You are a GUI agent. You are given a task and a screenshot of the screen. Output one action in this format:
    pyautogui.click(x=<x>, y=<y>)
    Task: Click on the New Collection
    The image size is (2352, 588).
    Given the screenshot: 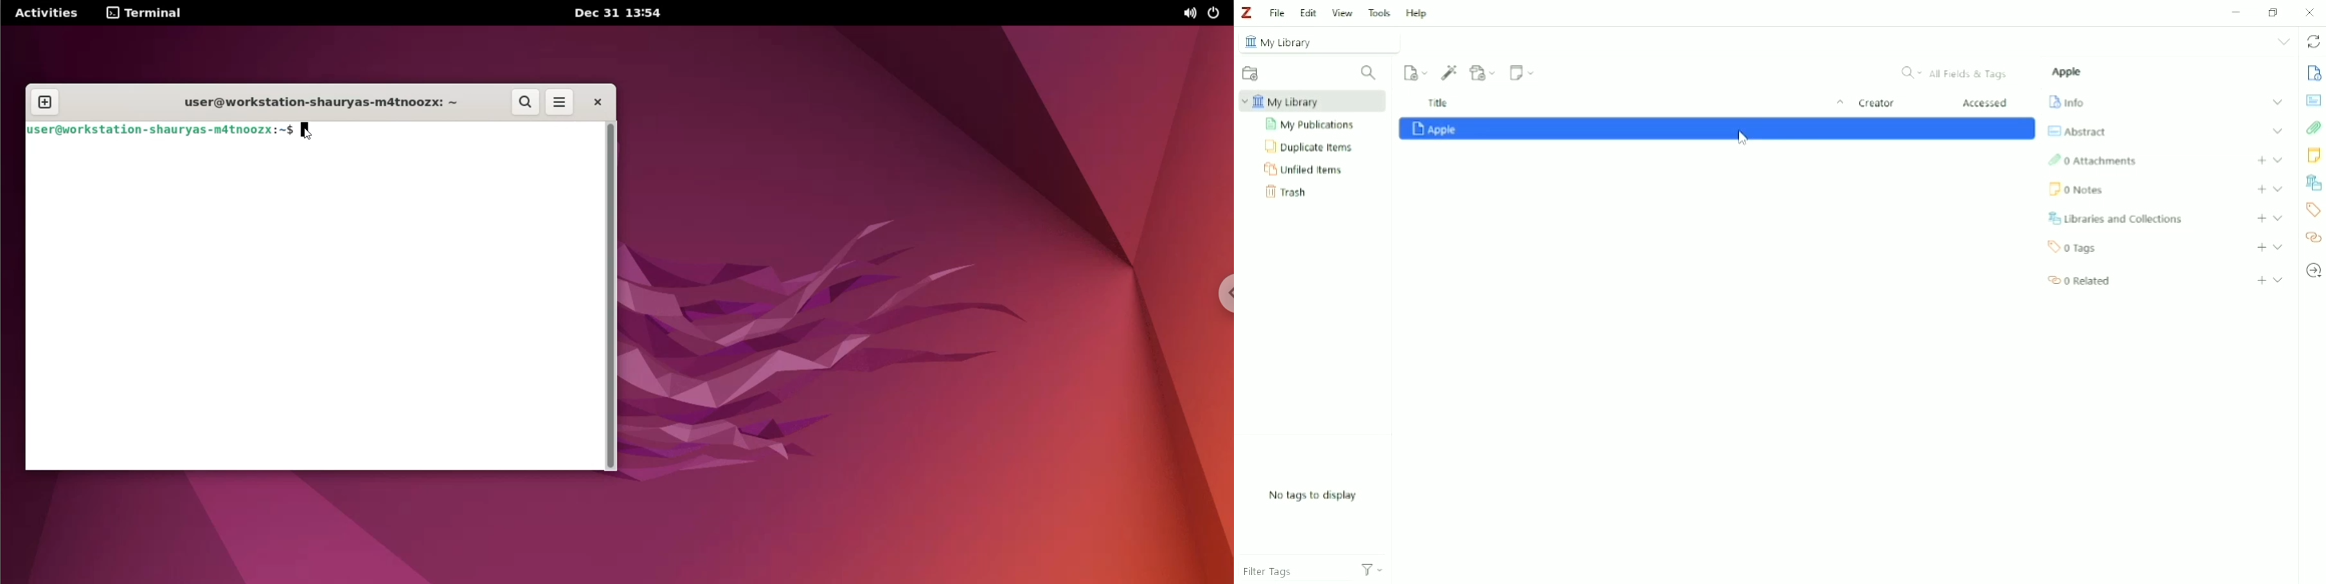 What is the action you would take?
    pyautogui.click(x=1249, y=73)
    